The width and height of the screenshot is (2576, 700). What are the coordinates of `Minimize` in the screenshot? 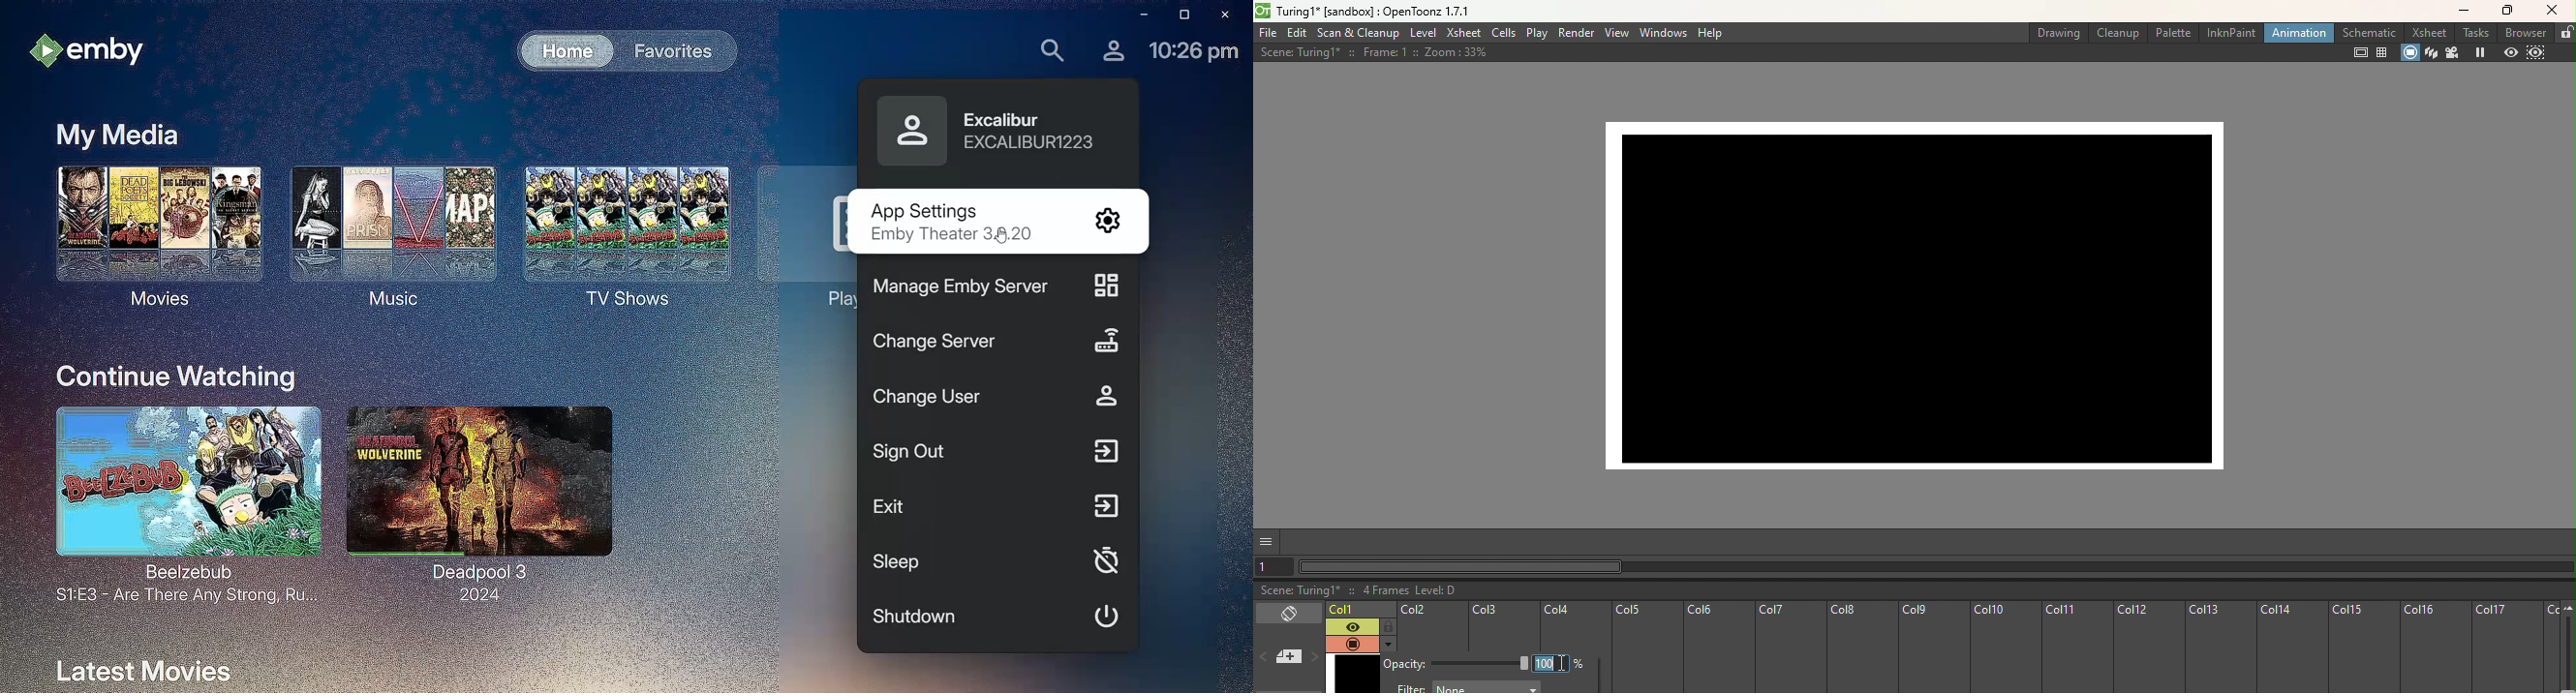 It's located at (1138, 14).